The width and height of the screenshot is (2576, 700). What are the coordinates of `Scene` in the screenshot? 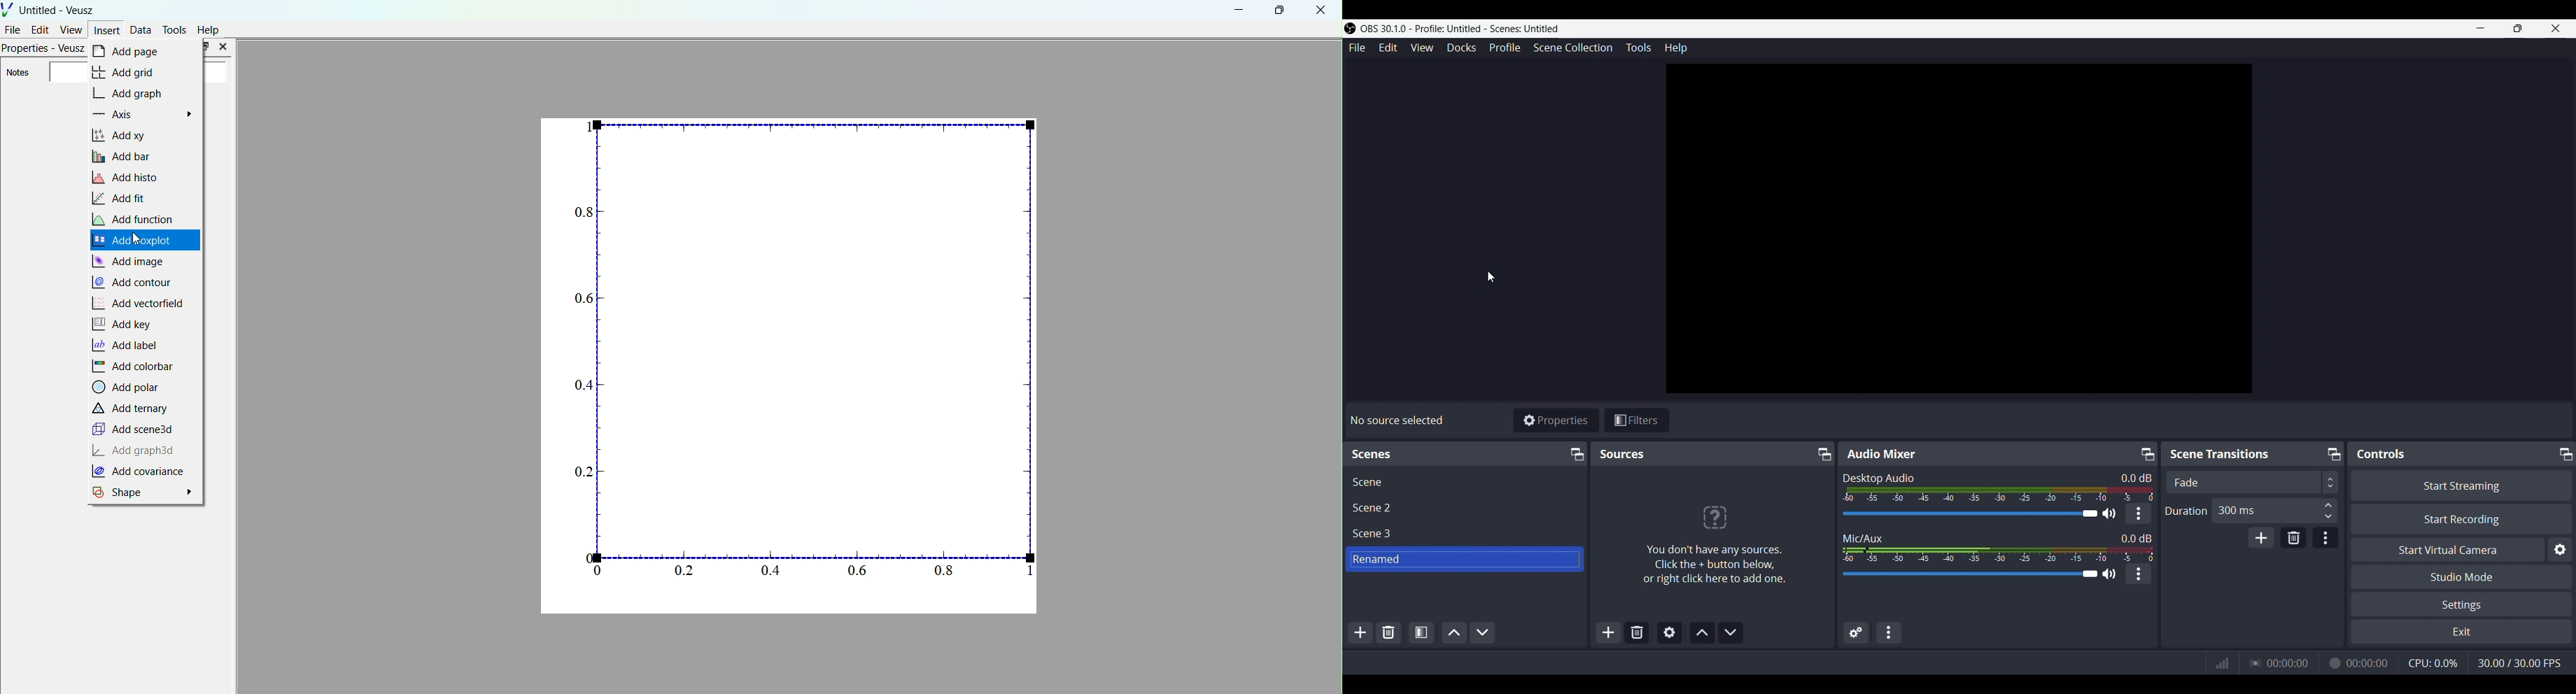 It's located at (1367, 482).